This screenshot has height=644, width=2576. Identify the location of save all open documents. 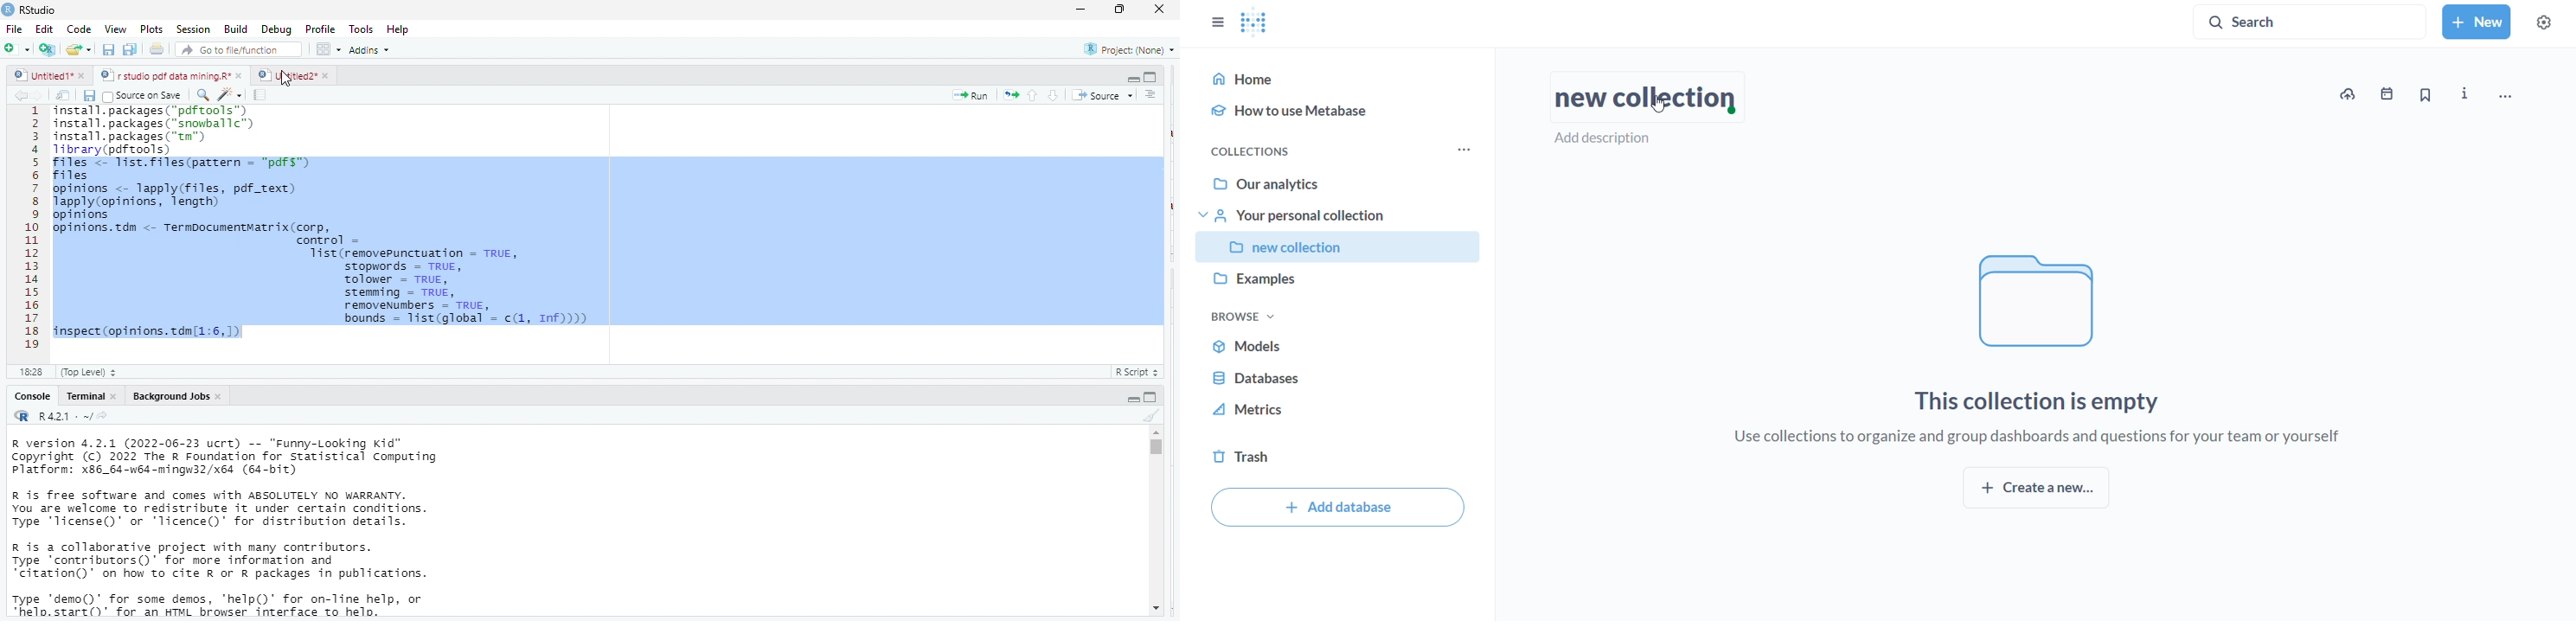
(131, 50).